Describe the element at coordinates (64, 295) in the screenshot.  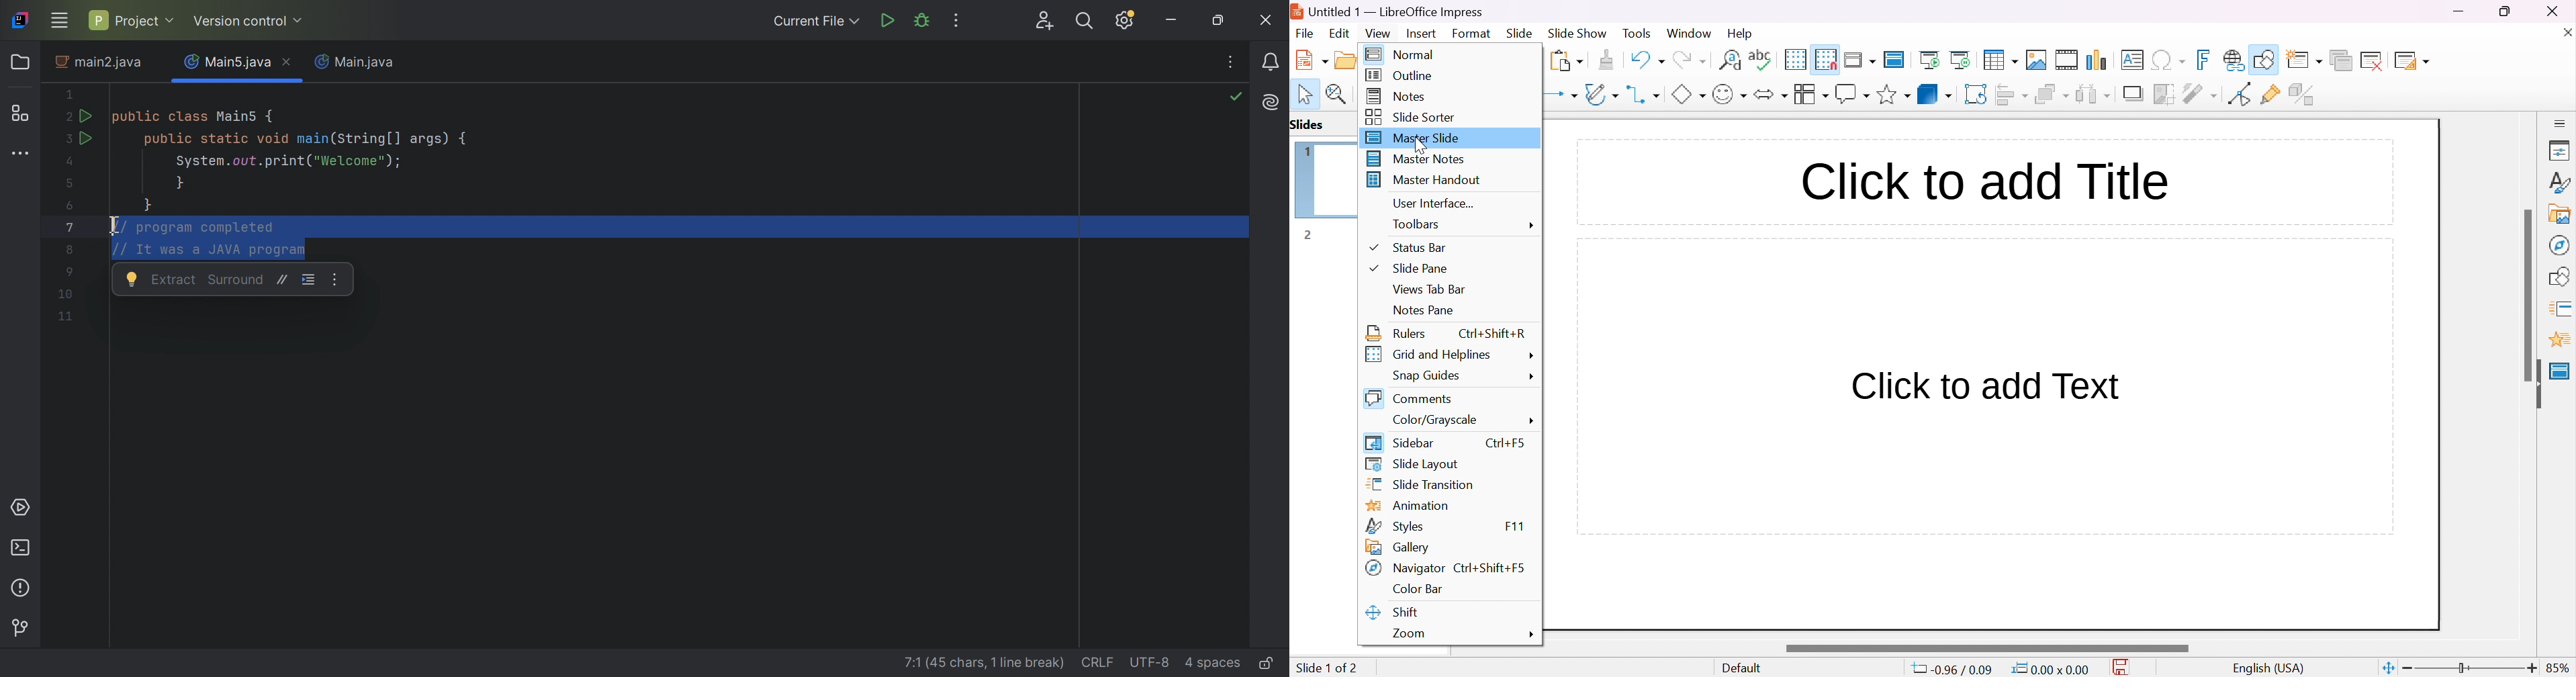
I see `Code lines` at that location.